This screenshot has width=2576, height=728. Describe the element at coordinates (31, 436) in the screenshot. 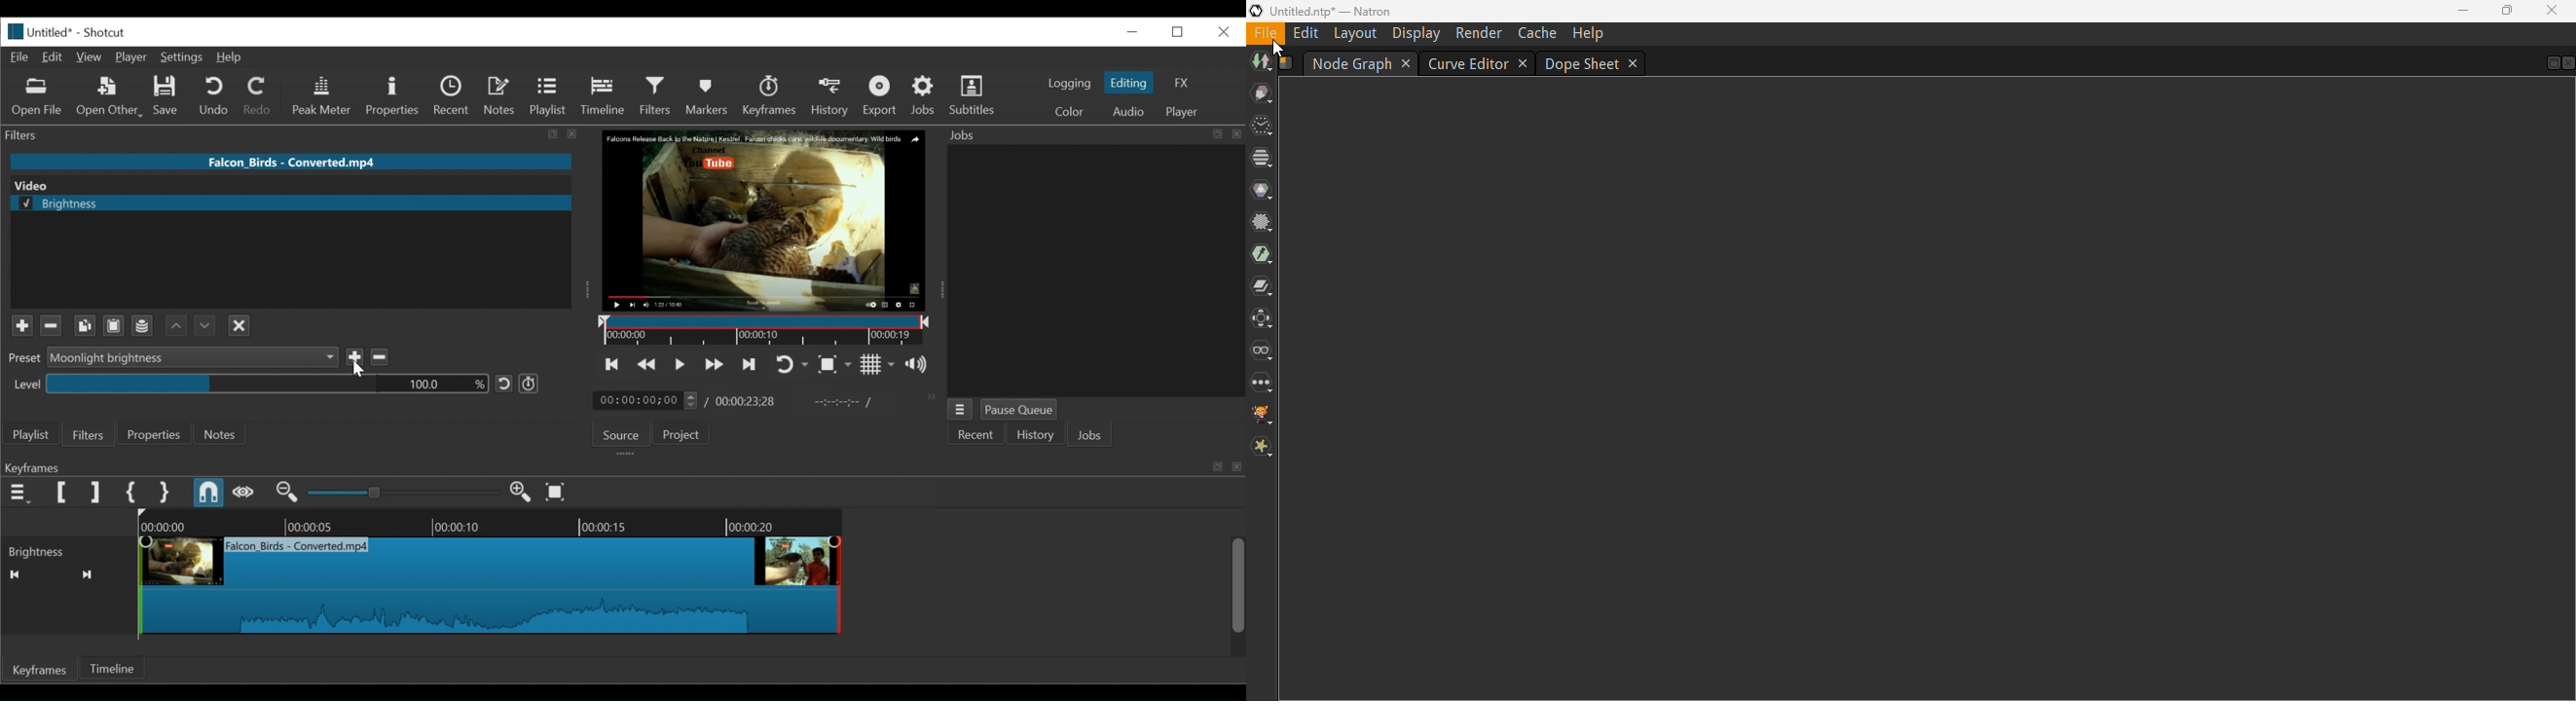

I see `Playlist menu` at that location.